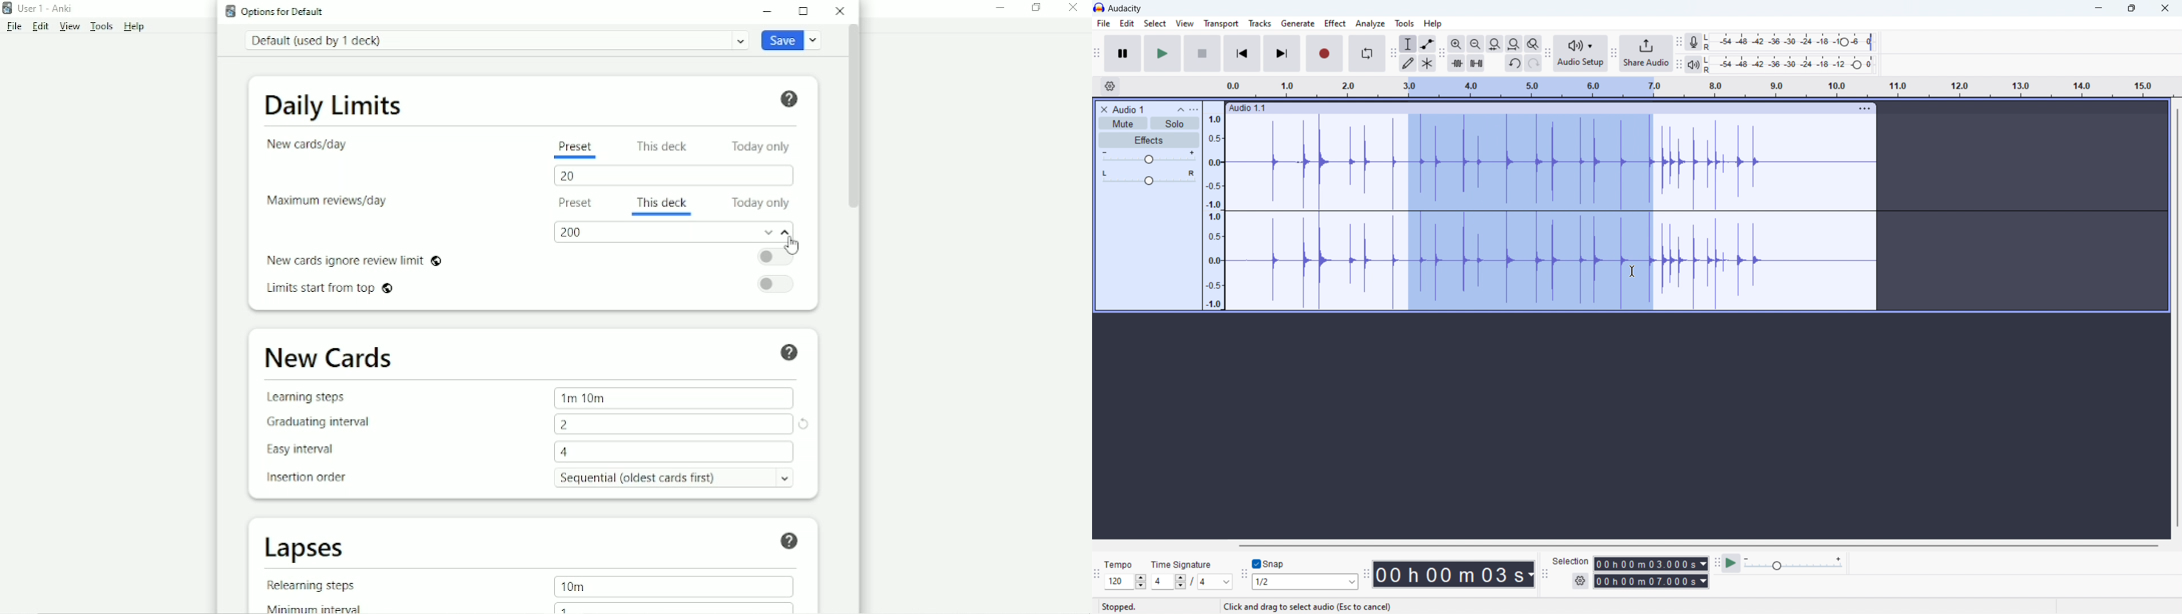  I want to click on Preset, so click(573, 205).